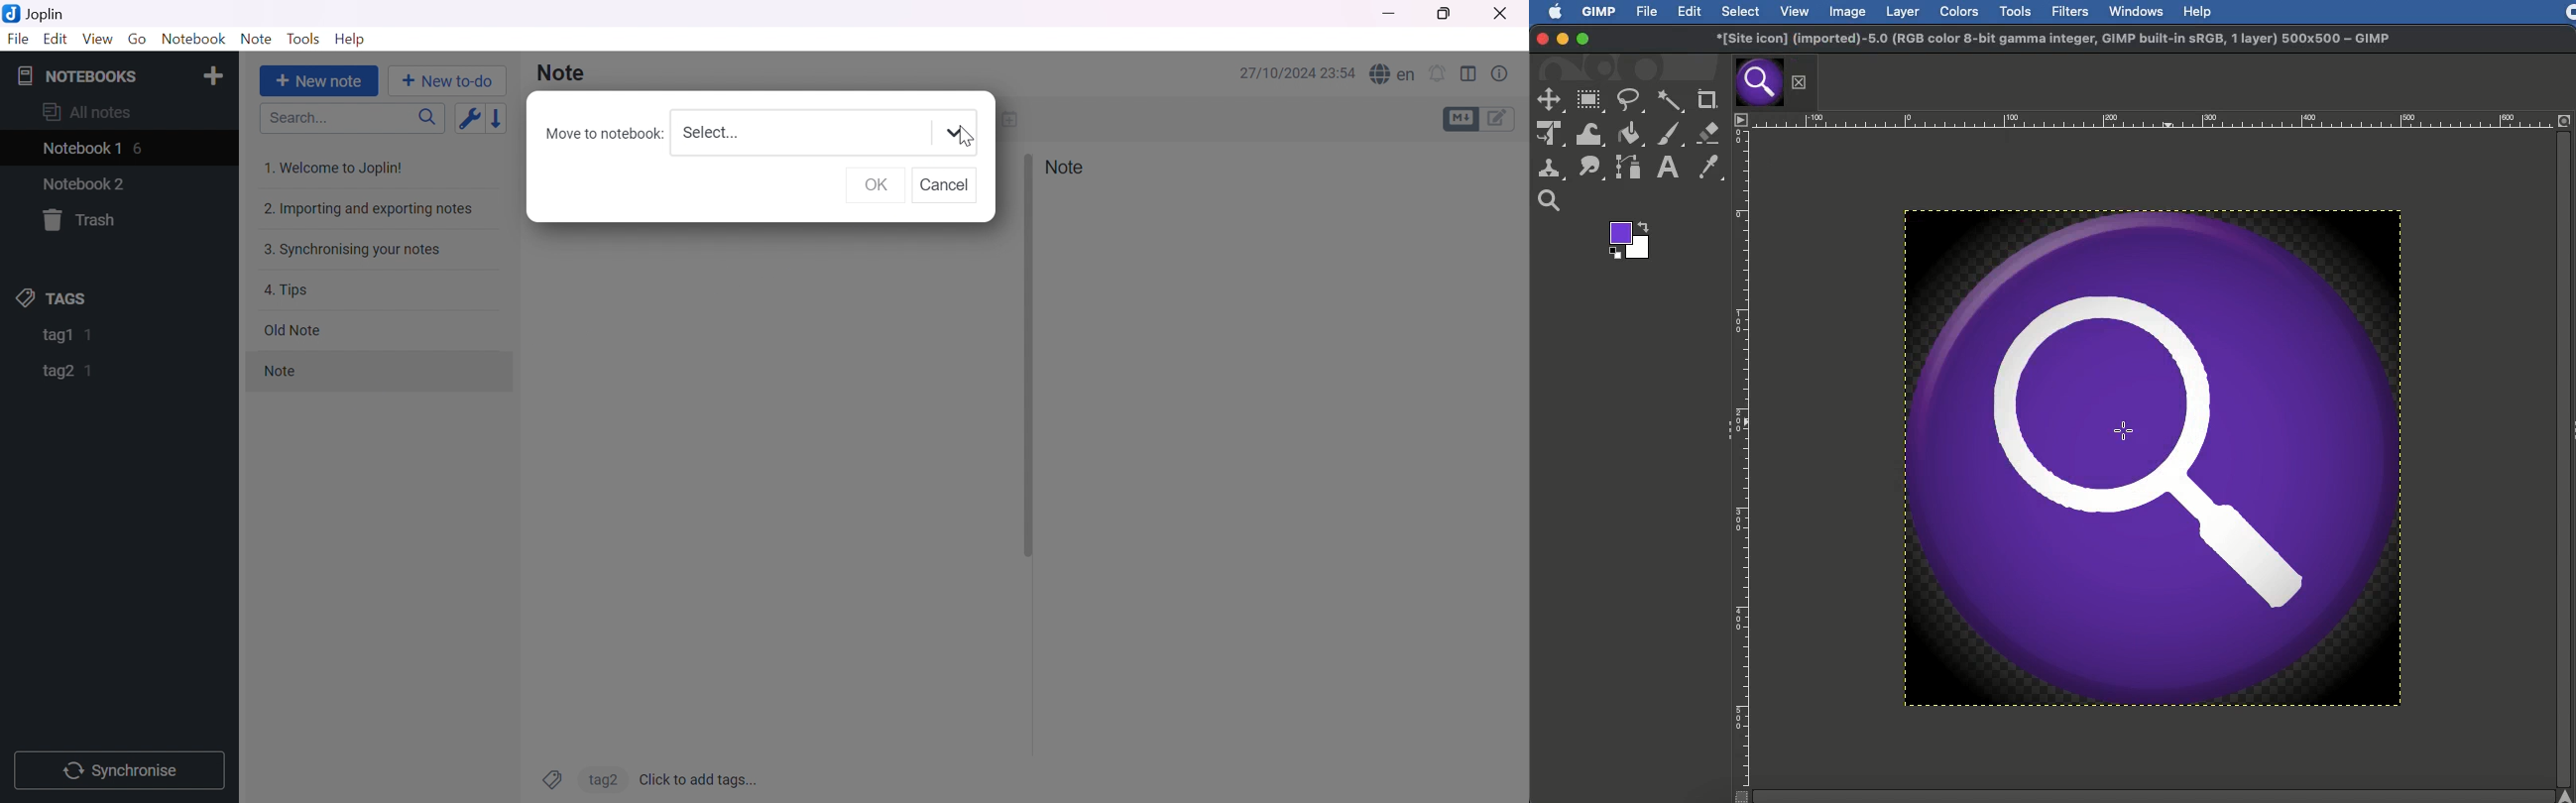 This screenshot has height=812, width=2576. Describe the element at coordinates (84, 183) in the screenshot. I see `Notebook2` at that location.